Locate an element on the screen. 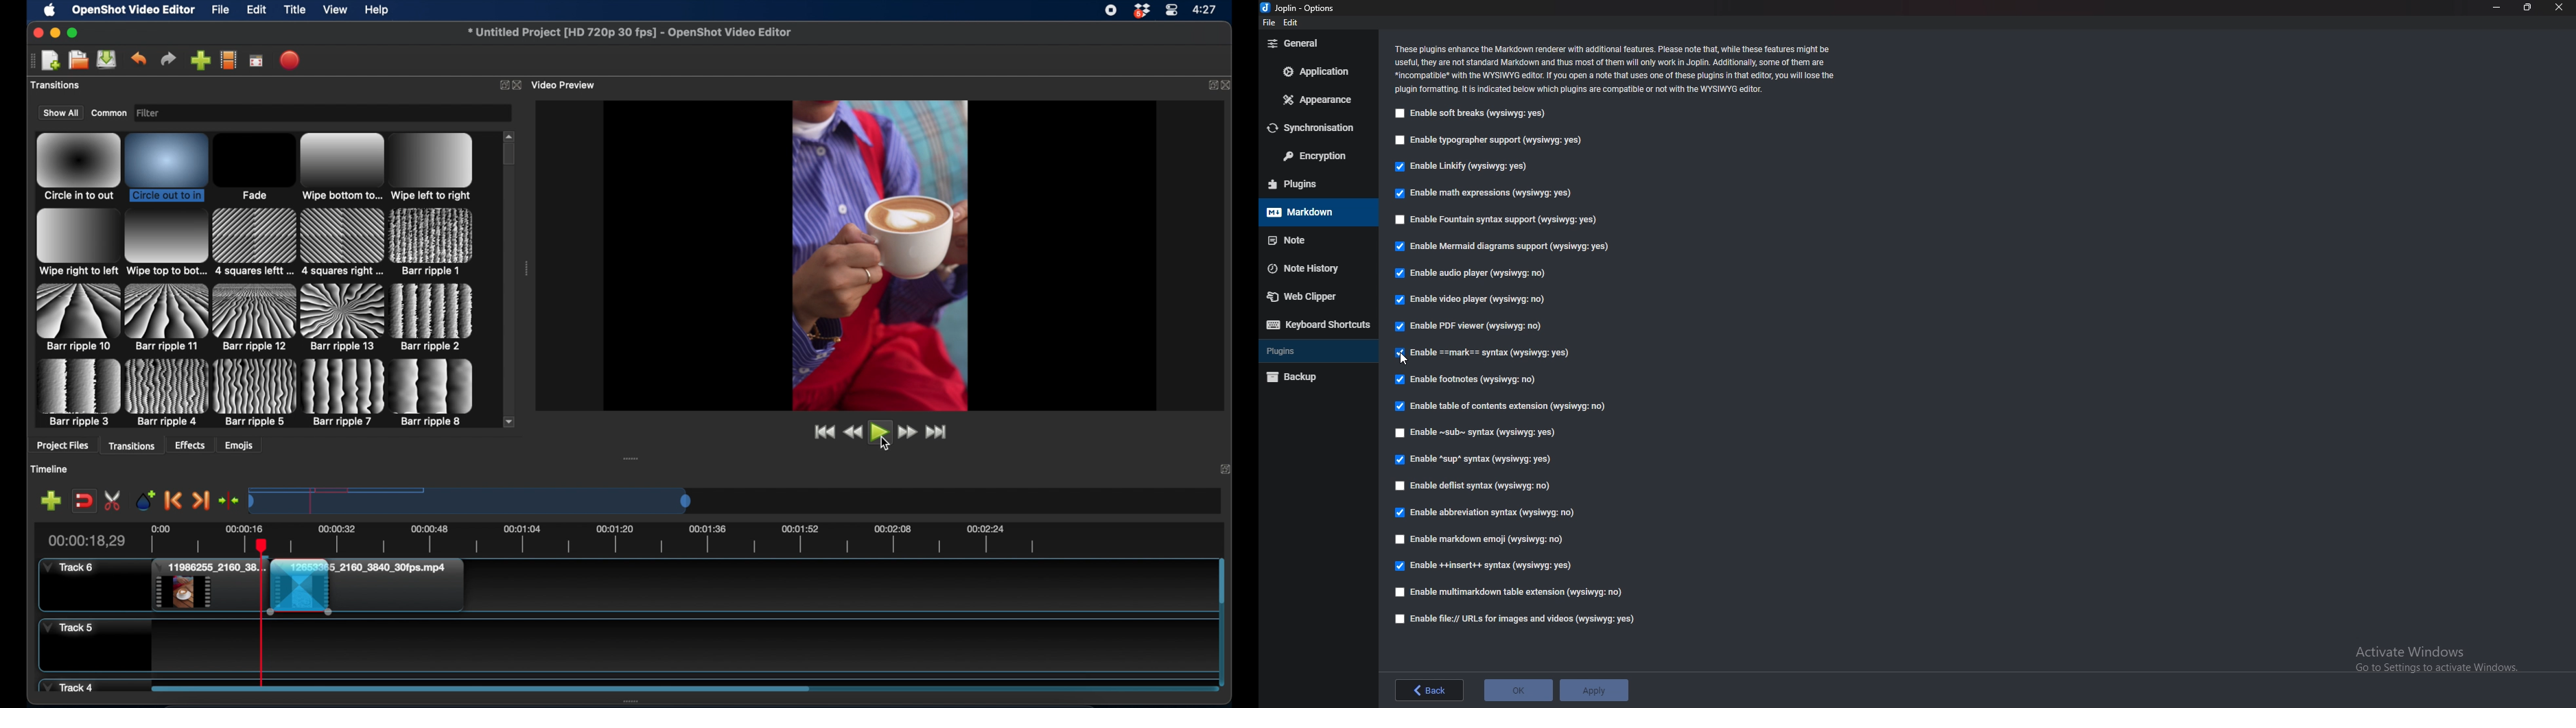 This screenshot has width=2576, height=728. emojis is located at coordinates (239, 445).